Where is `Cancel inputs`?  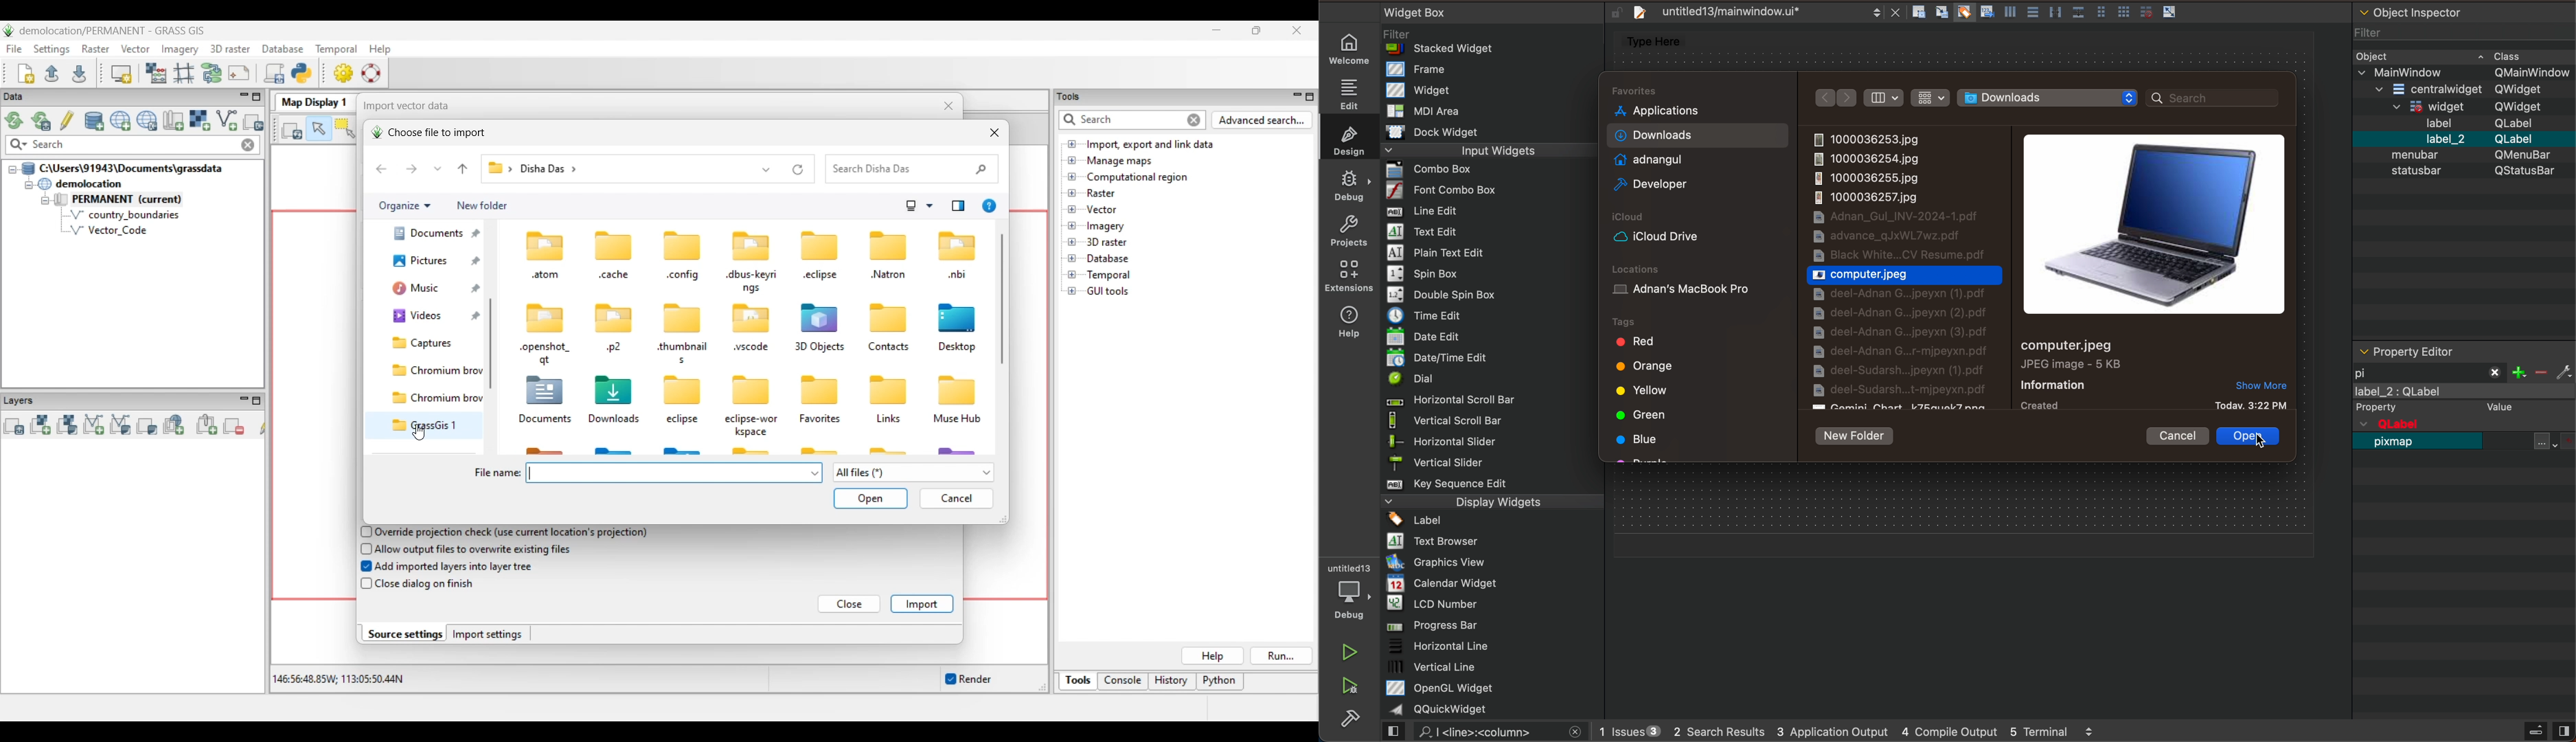 Cancel inputs is located at coordinates (957, 499).